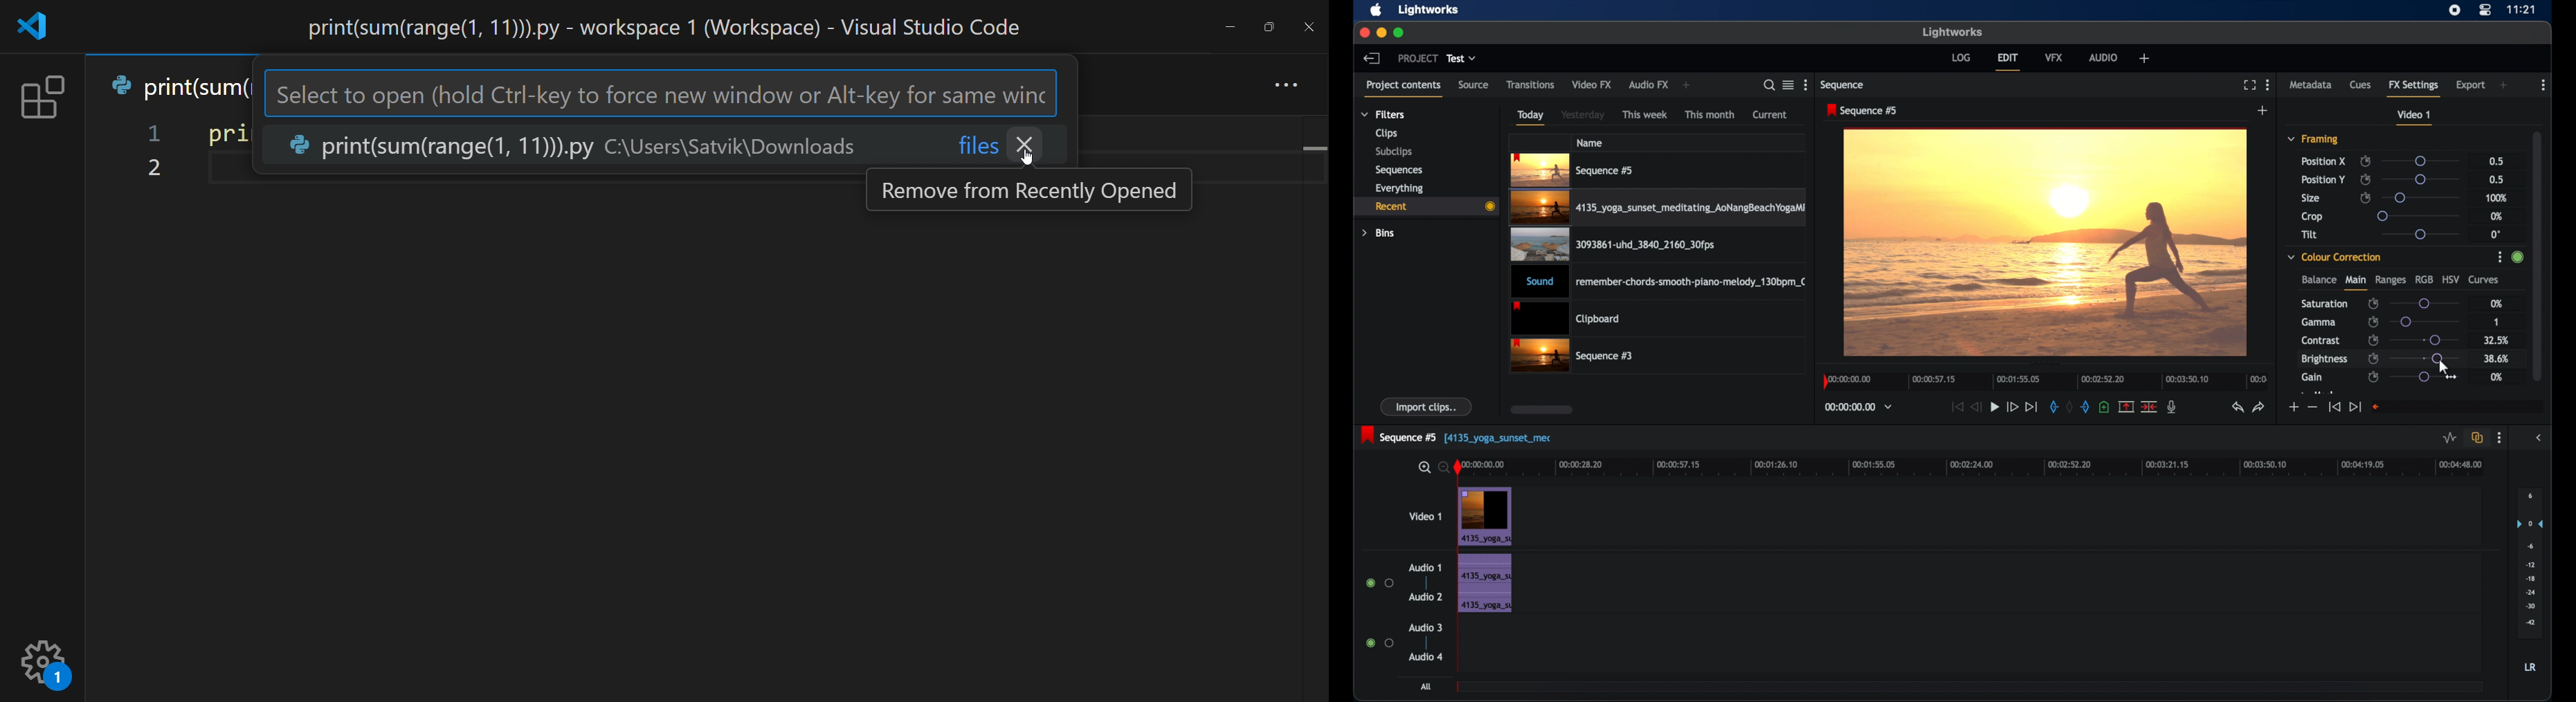 The width and height of the screenshot is (2576, 728). I want to click on audio 2, so click(1426, 596).